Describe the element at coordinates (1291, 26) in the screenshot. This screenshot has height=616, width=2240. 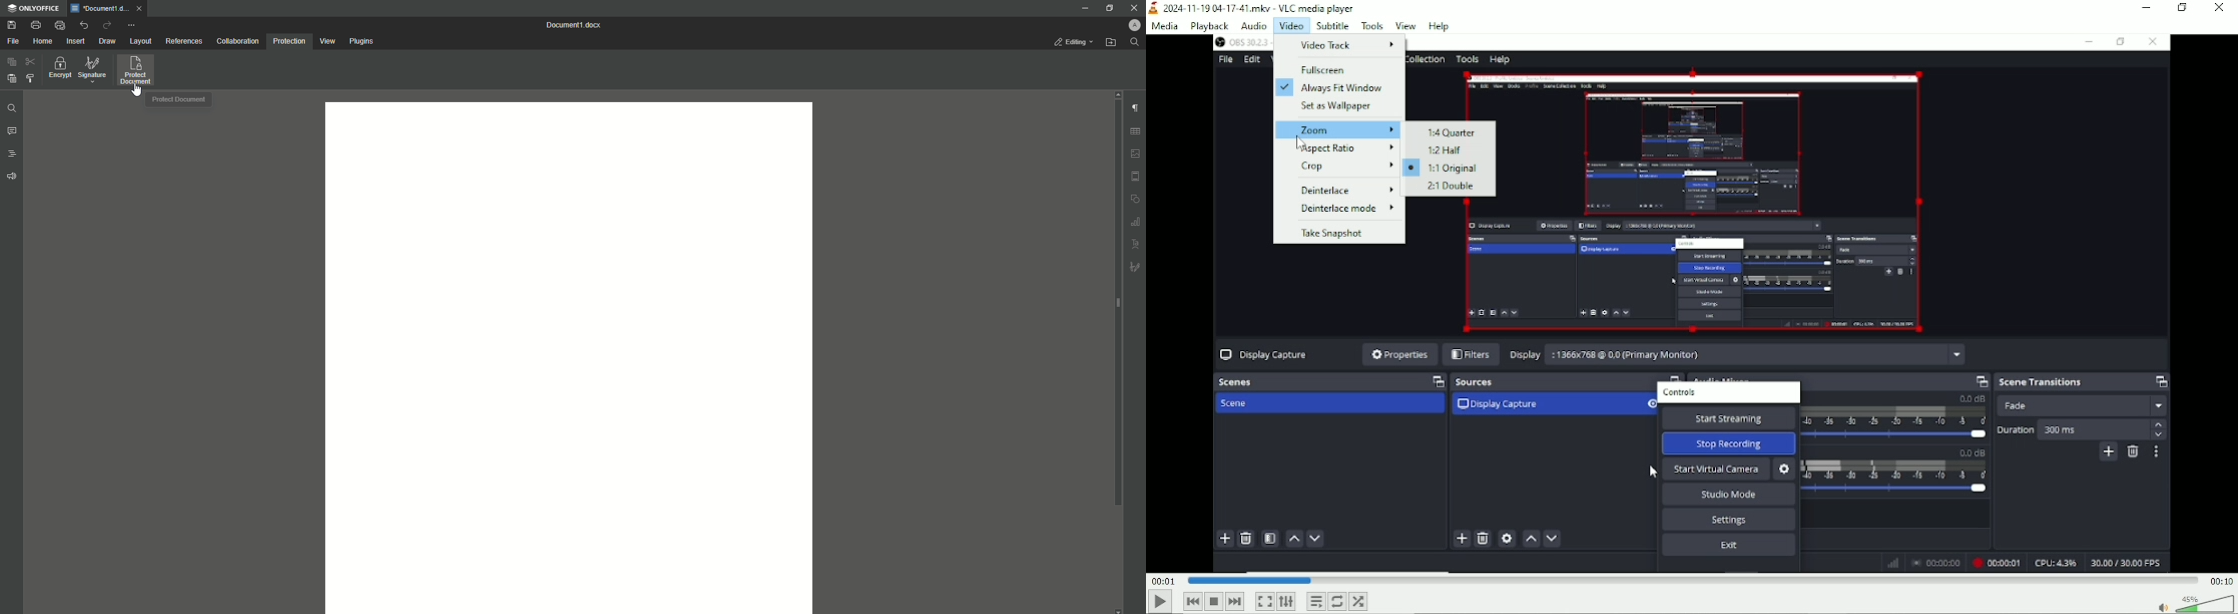
I see `Video` at that location.